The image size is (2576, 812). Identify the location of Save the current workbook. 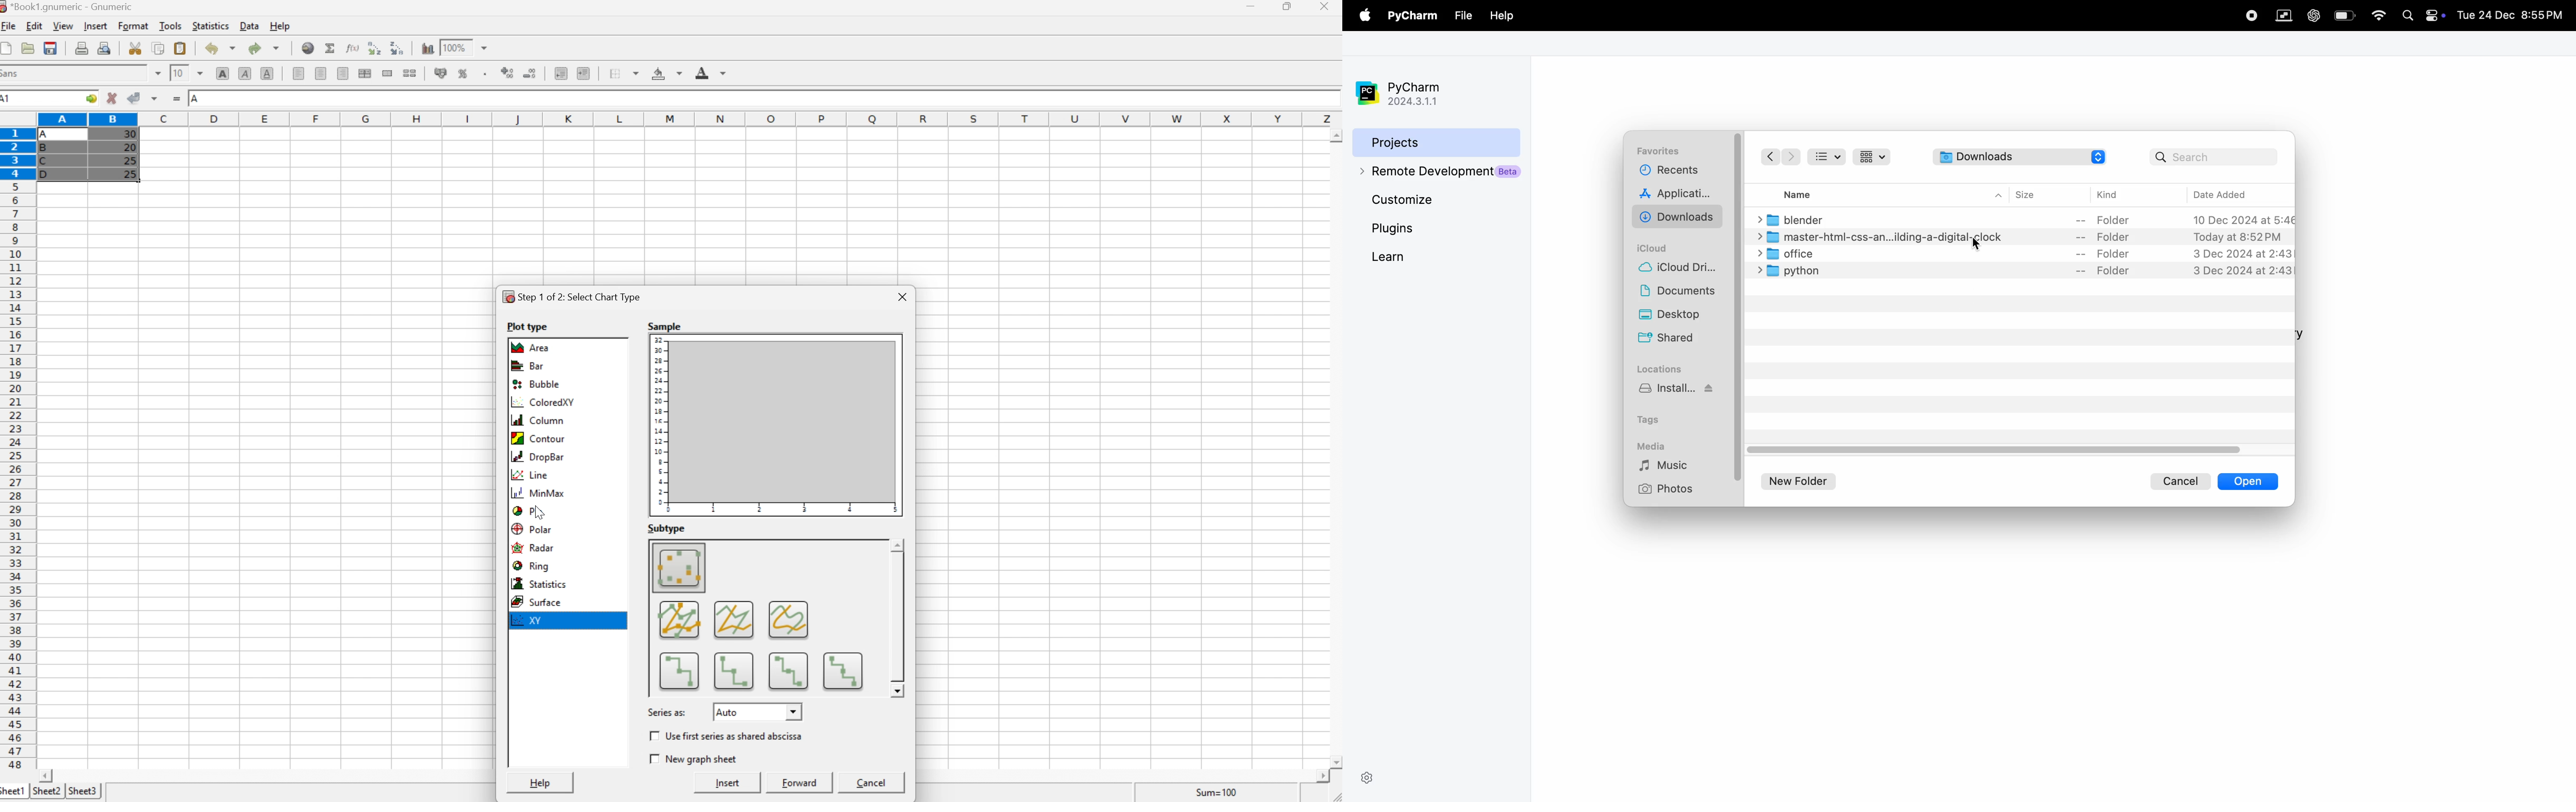
(50, 48).